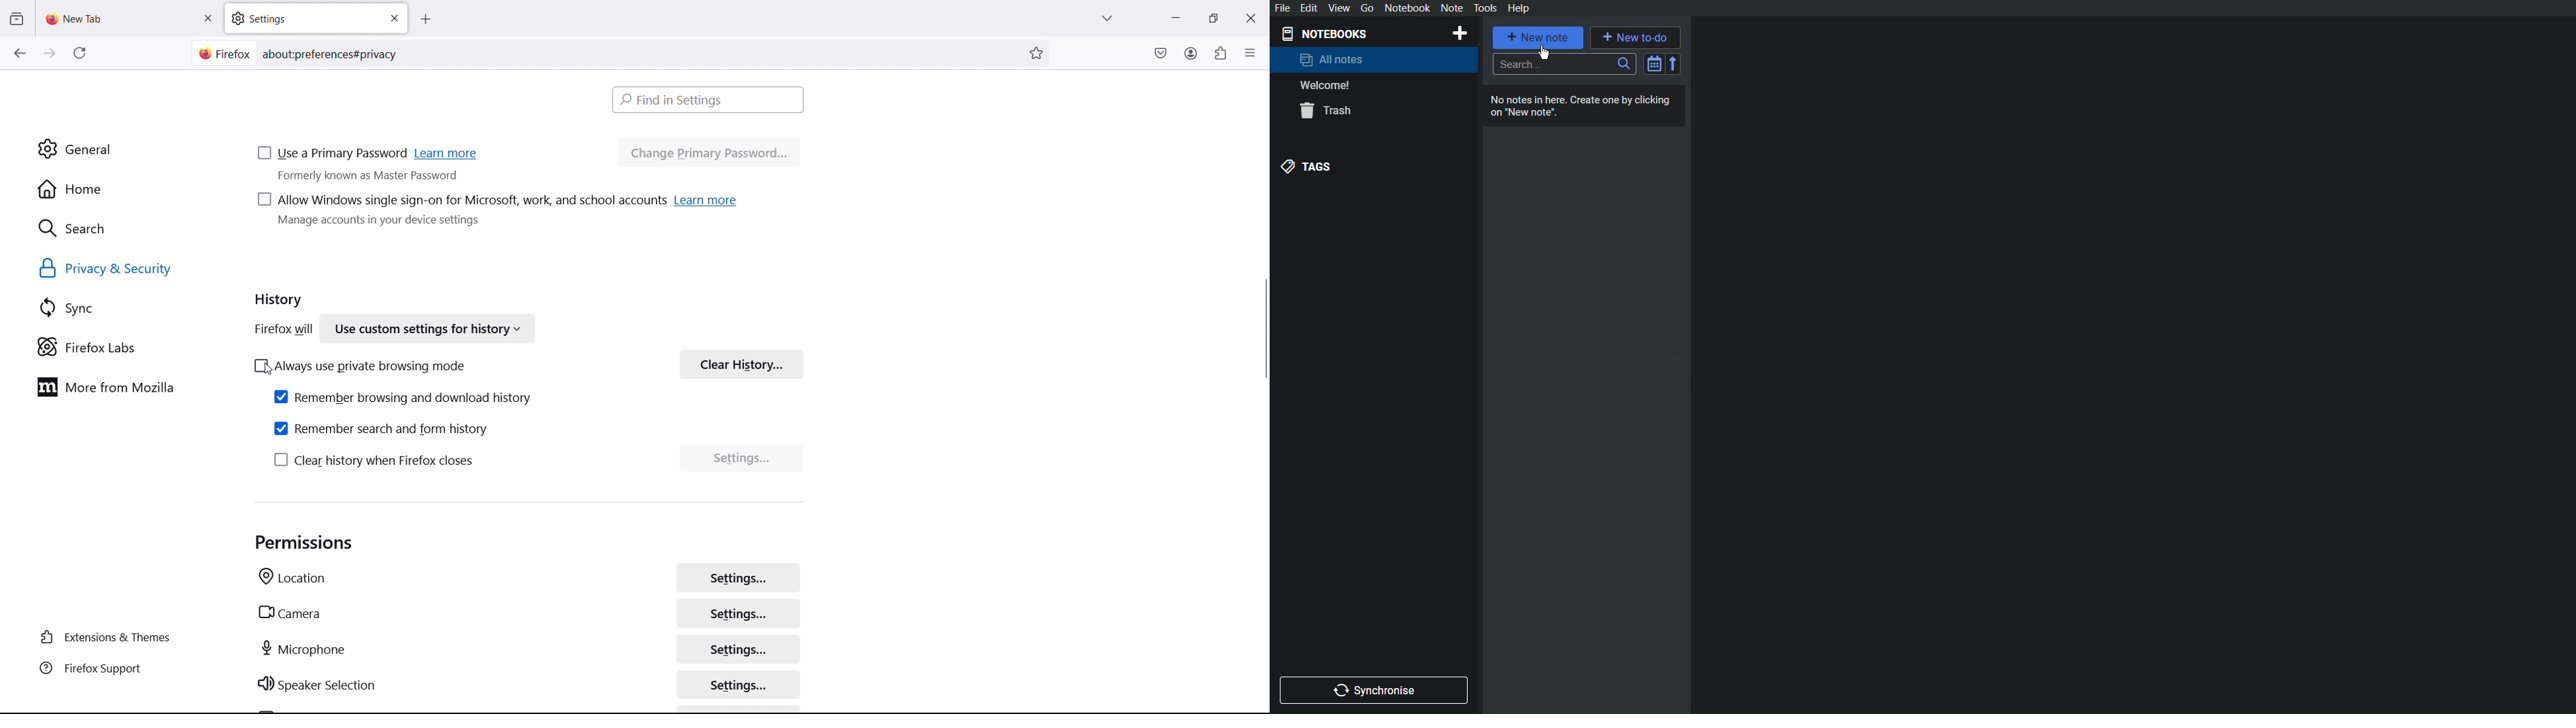  I want to click on Synchronize, so click(1376, 688).